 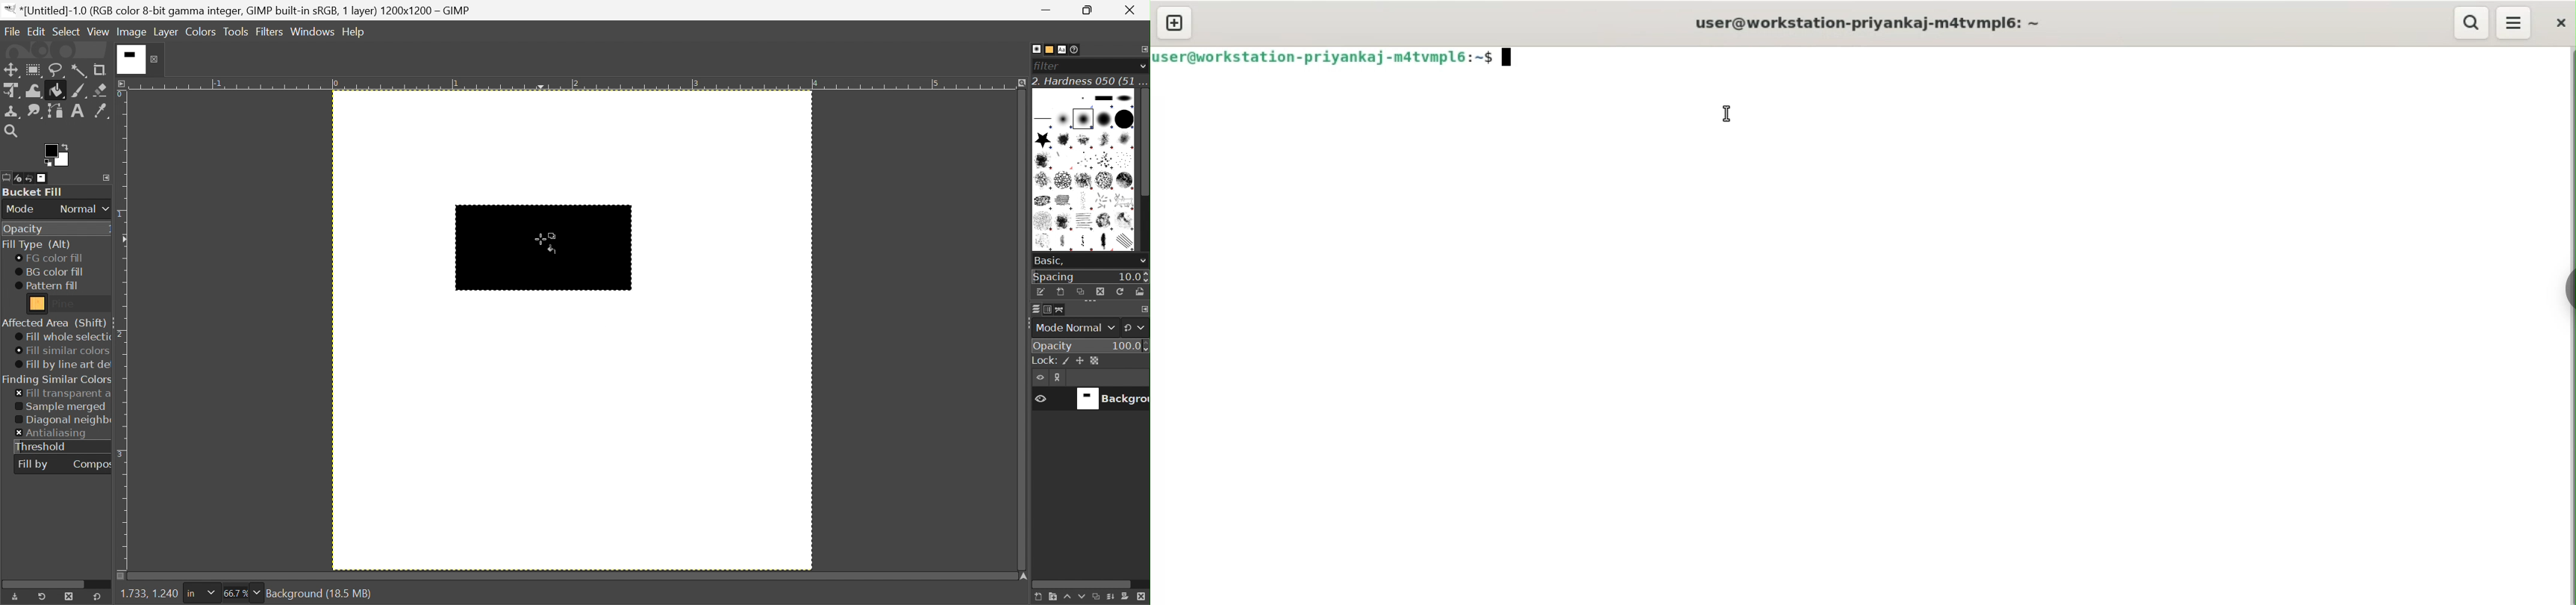 I want to click on Clone Tool, so click(x=13, y=112).